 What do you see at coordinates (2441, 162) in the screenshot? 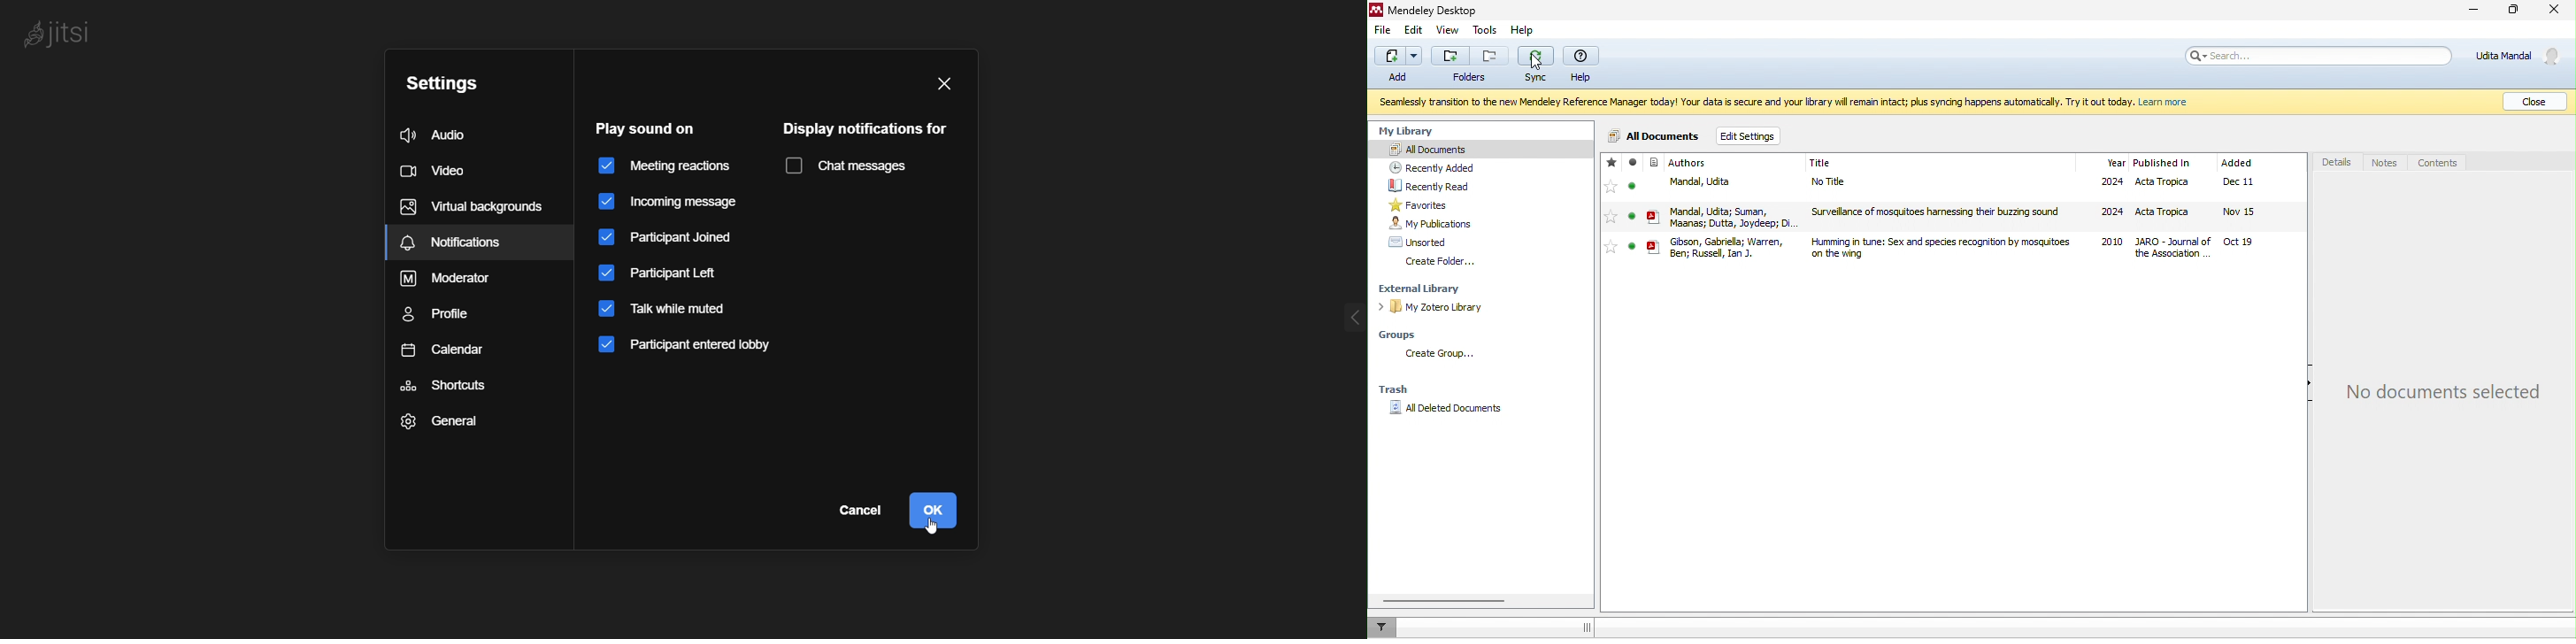
I see `contents` at bounding box center [2441, 162].